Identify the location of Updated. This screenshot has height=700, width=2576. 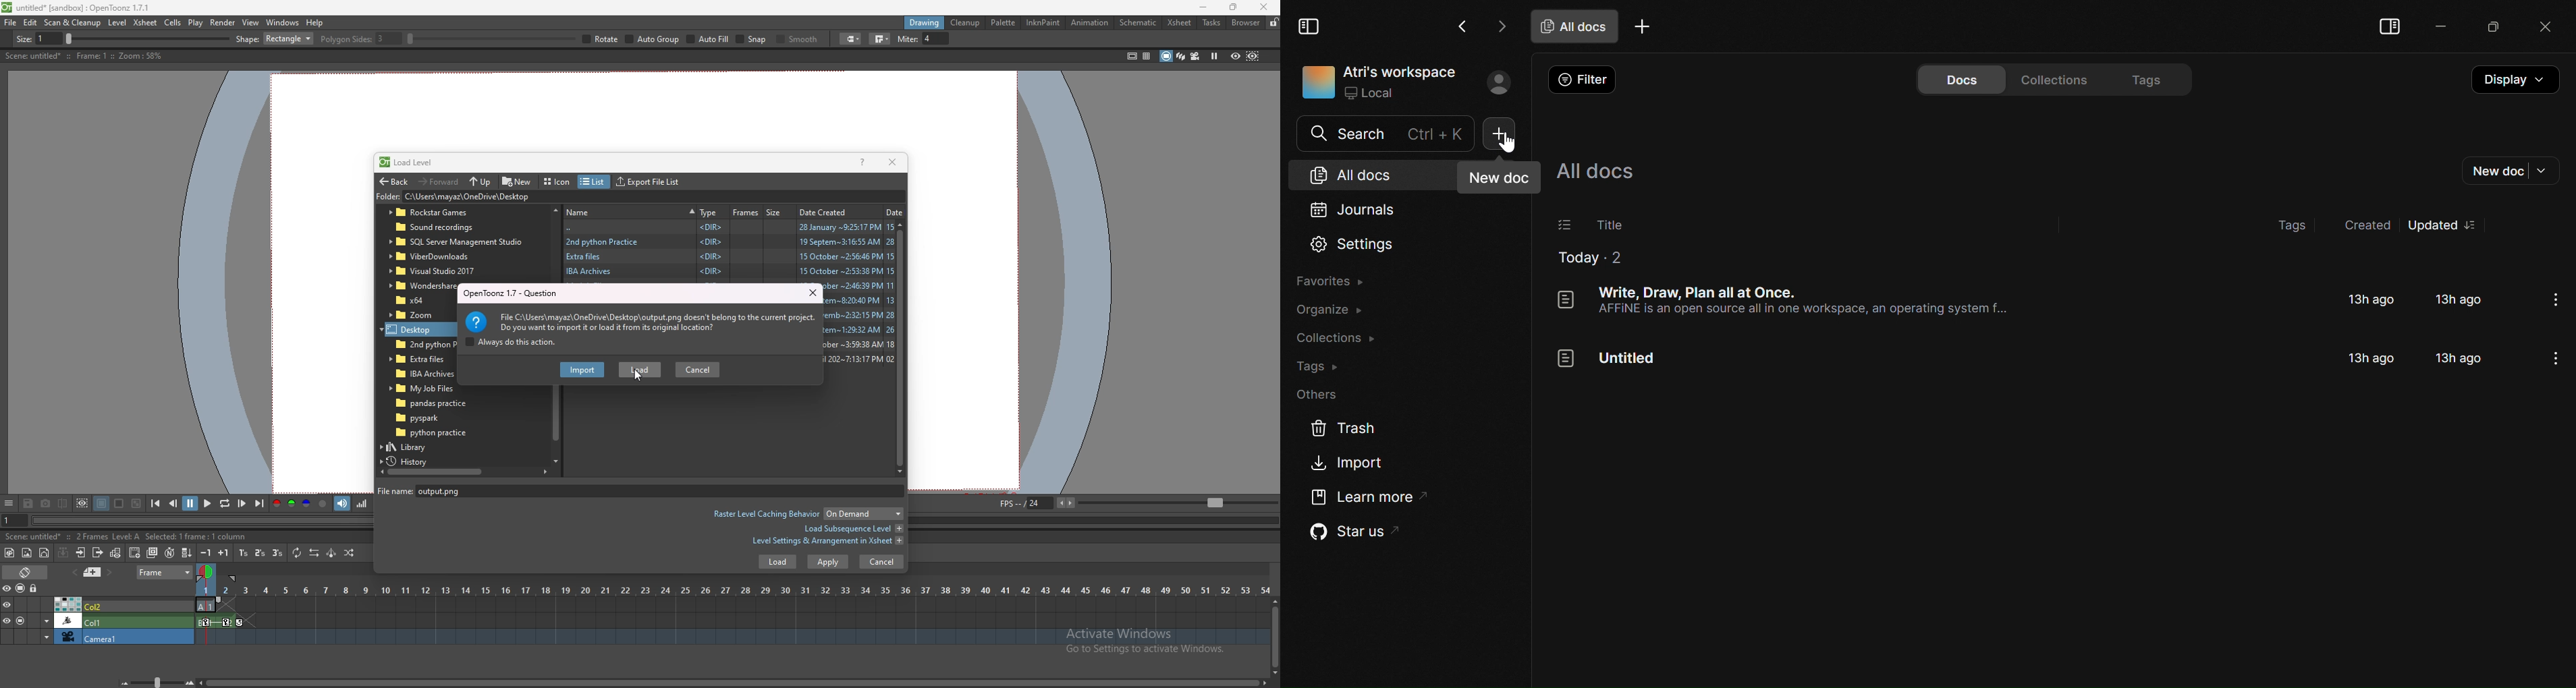
(2432, 225).